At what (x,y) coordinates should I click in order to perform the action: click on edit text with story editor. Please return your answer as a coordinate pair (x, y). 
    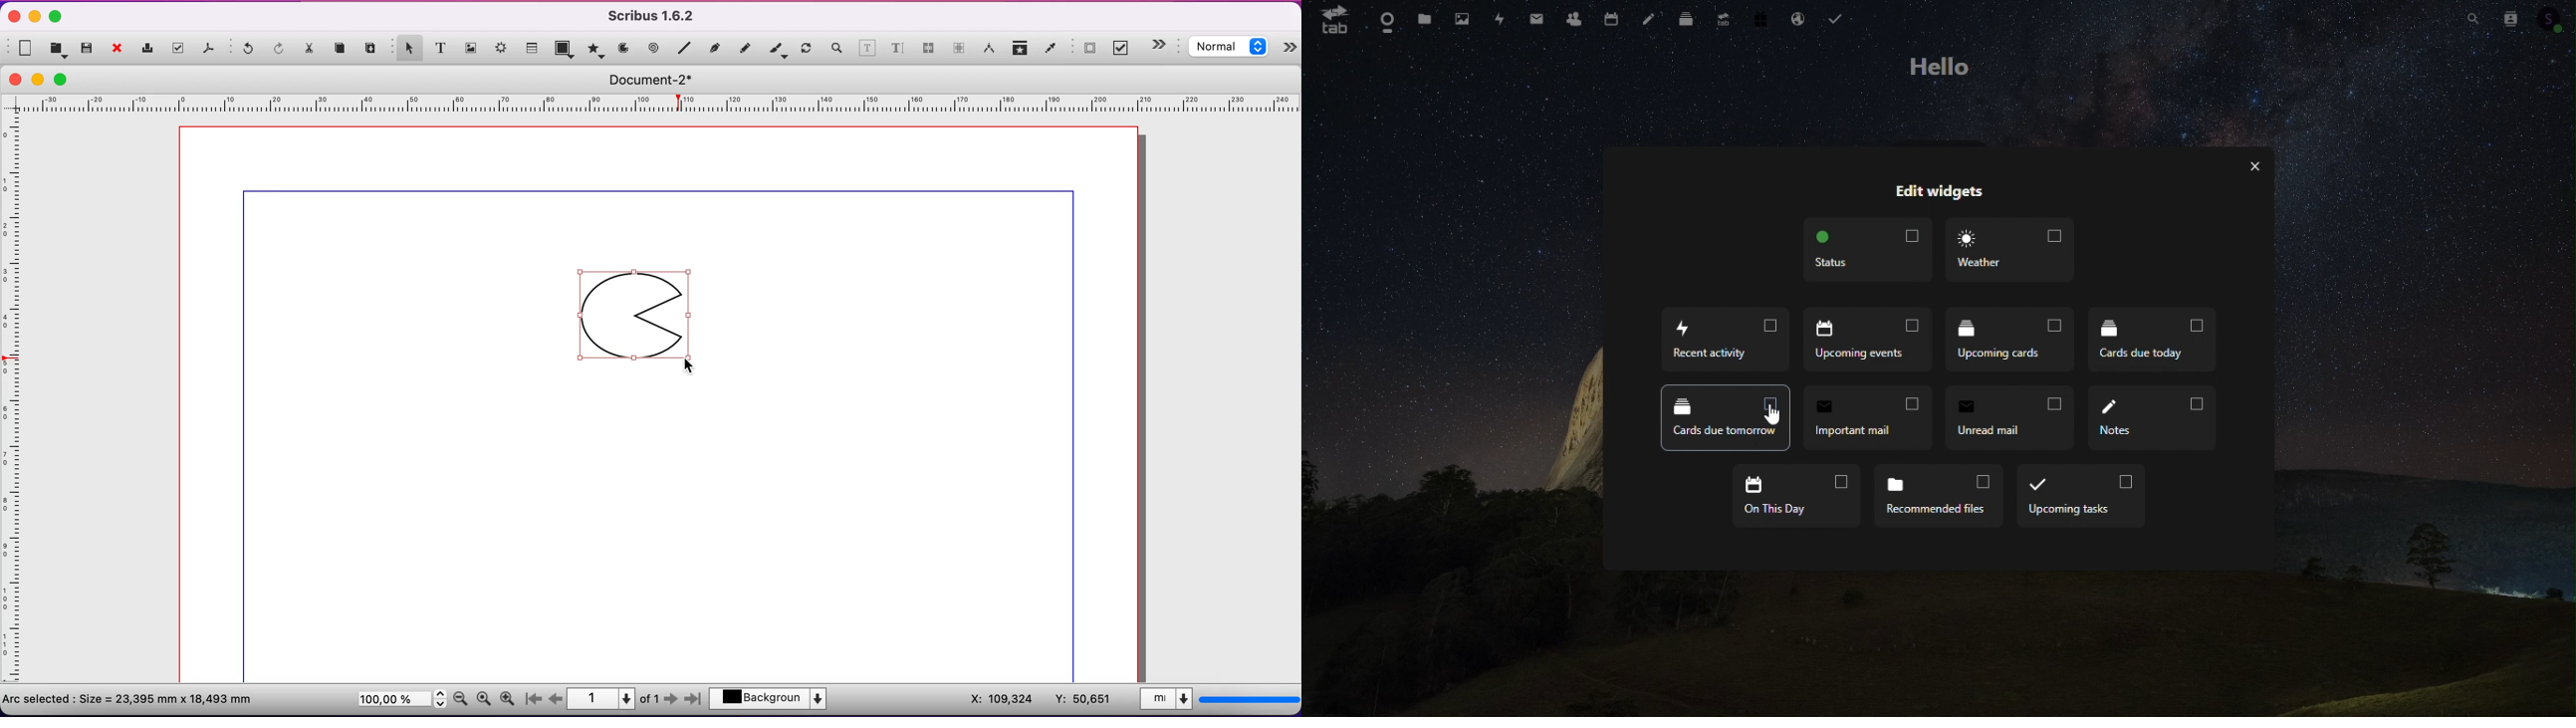
    Looking at the image, I should click on (897, 52).